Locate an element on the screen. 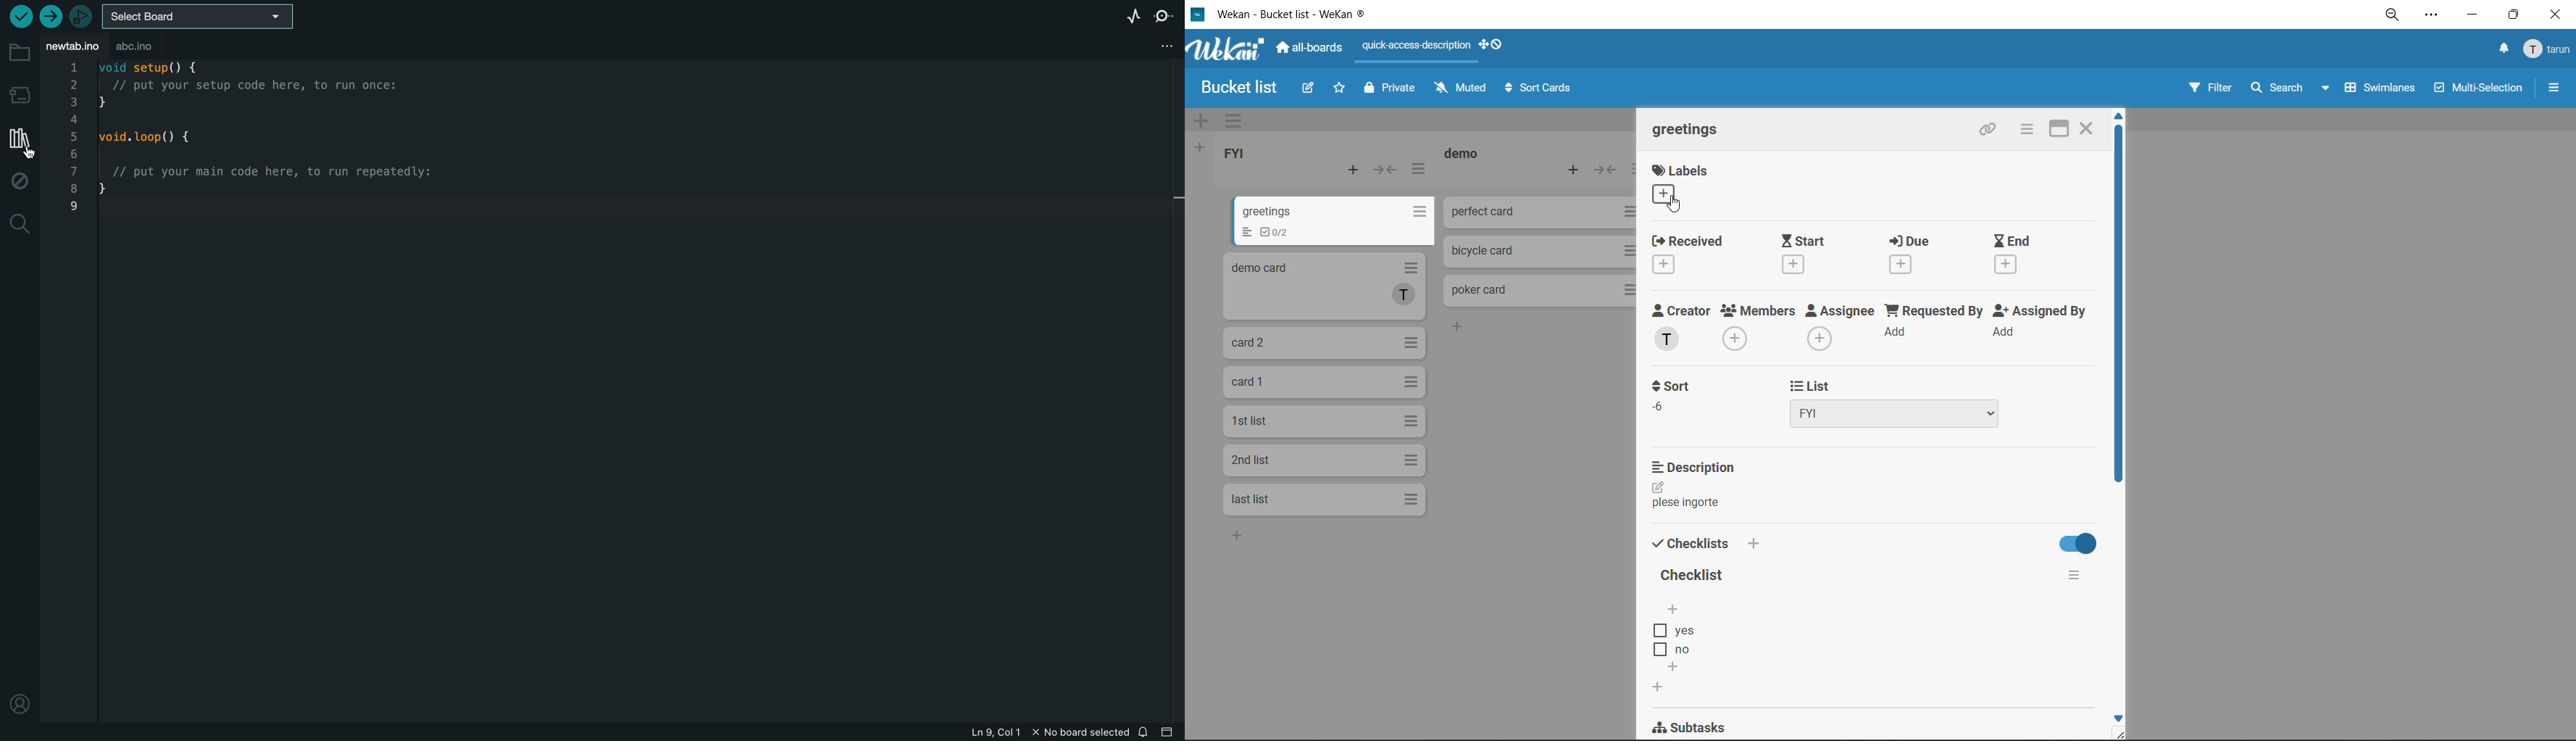  close is located at coordinates (2556, 15).